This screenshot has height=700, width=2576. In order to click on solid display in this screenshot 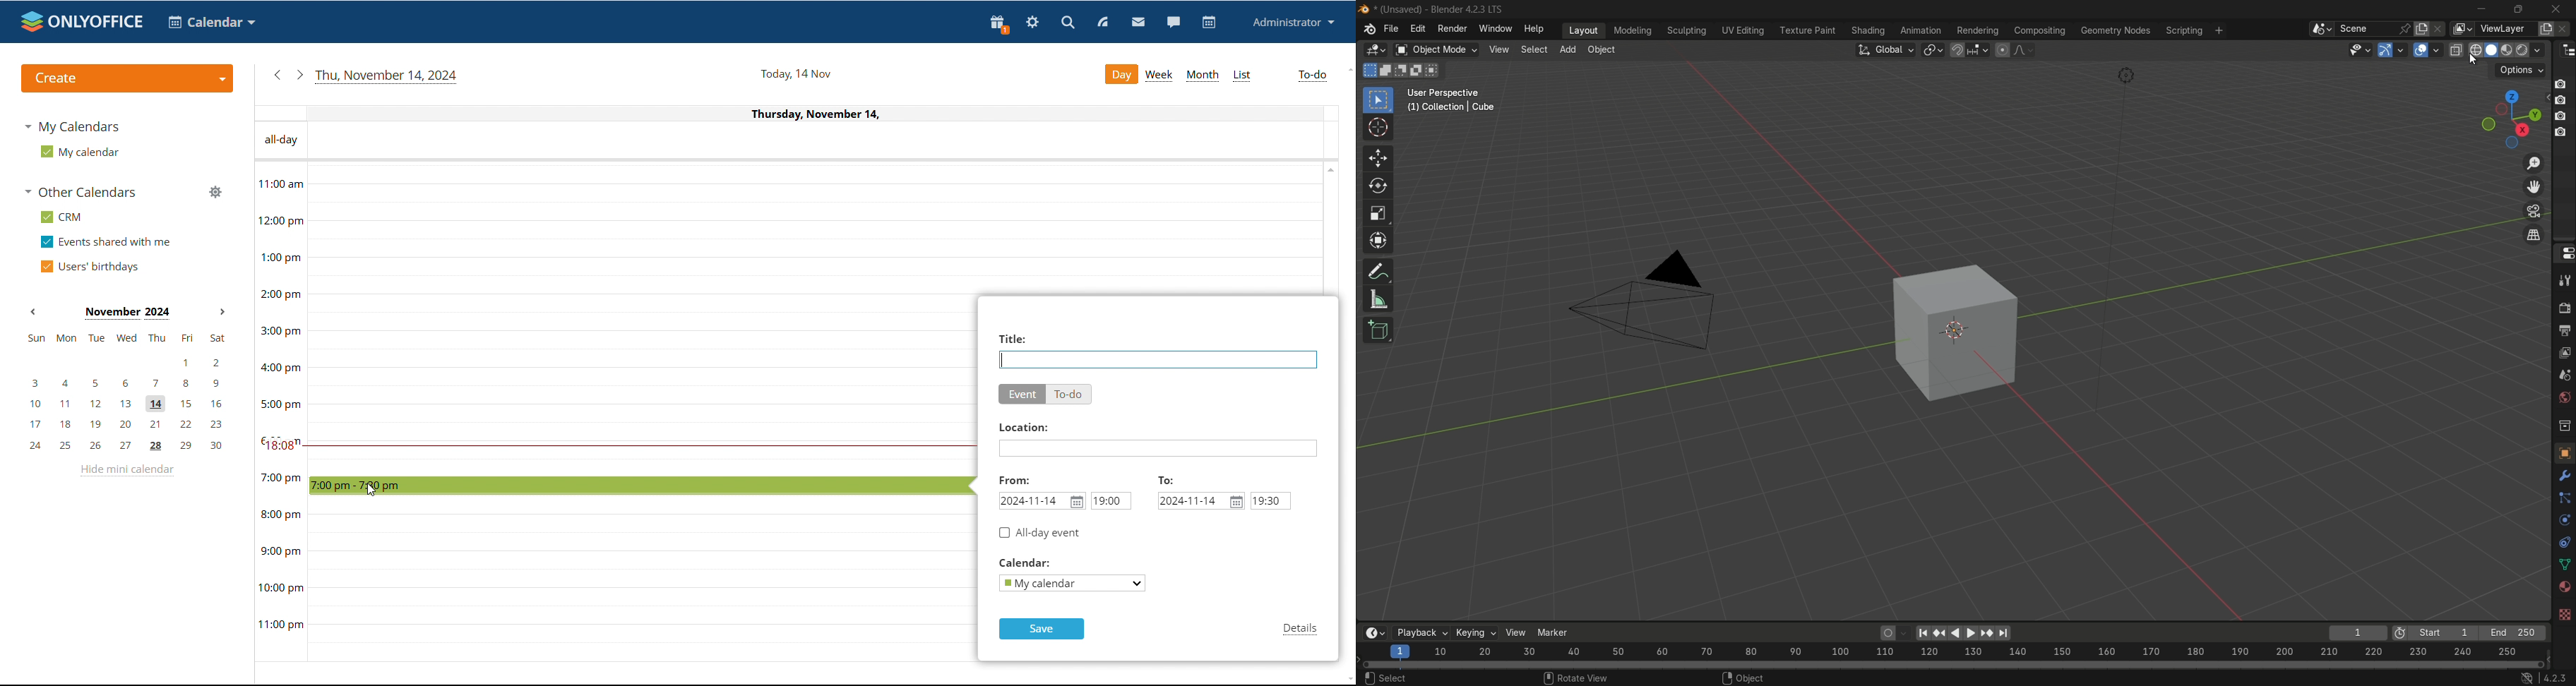, I will do `click(2493, 50)`.